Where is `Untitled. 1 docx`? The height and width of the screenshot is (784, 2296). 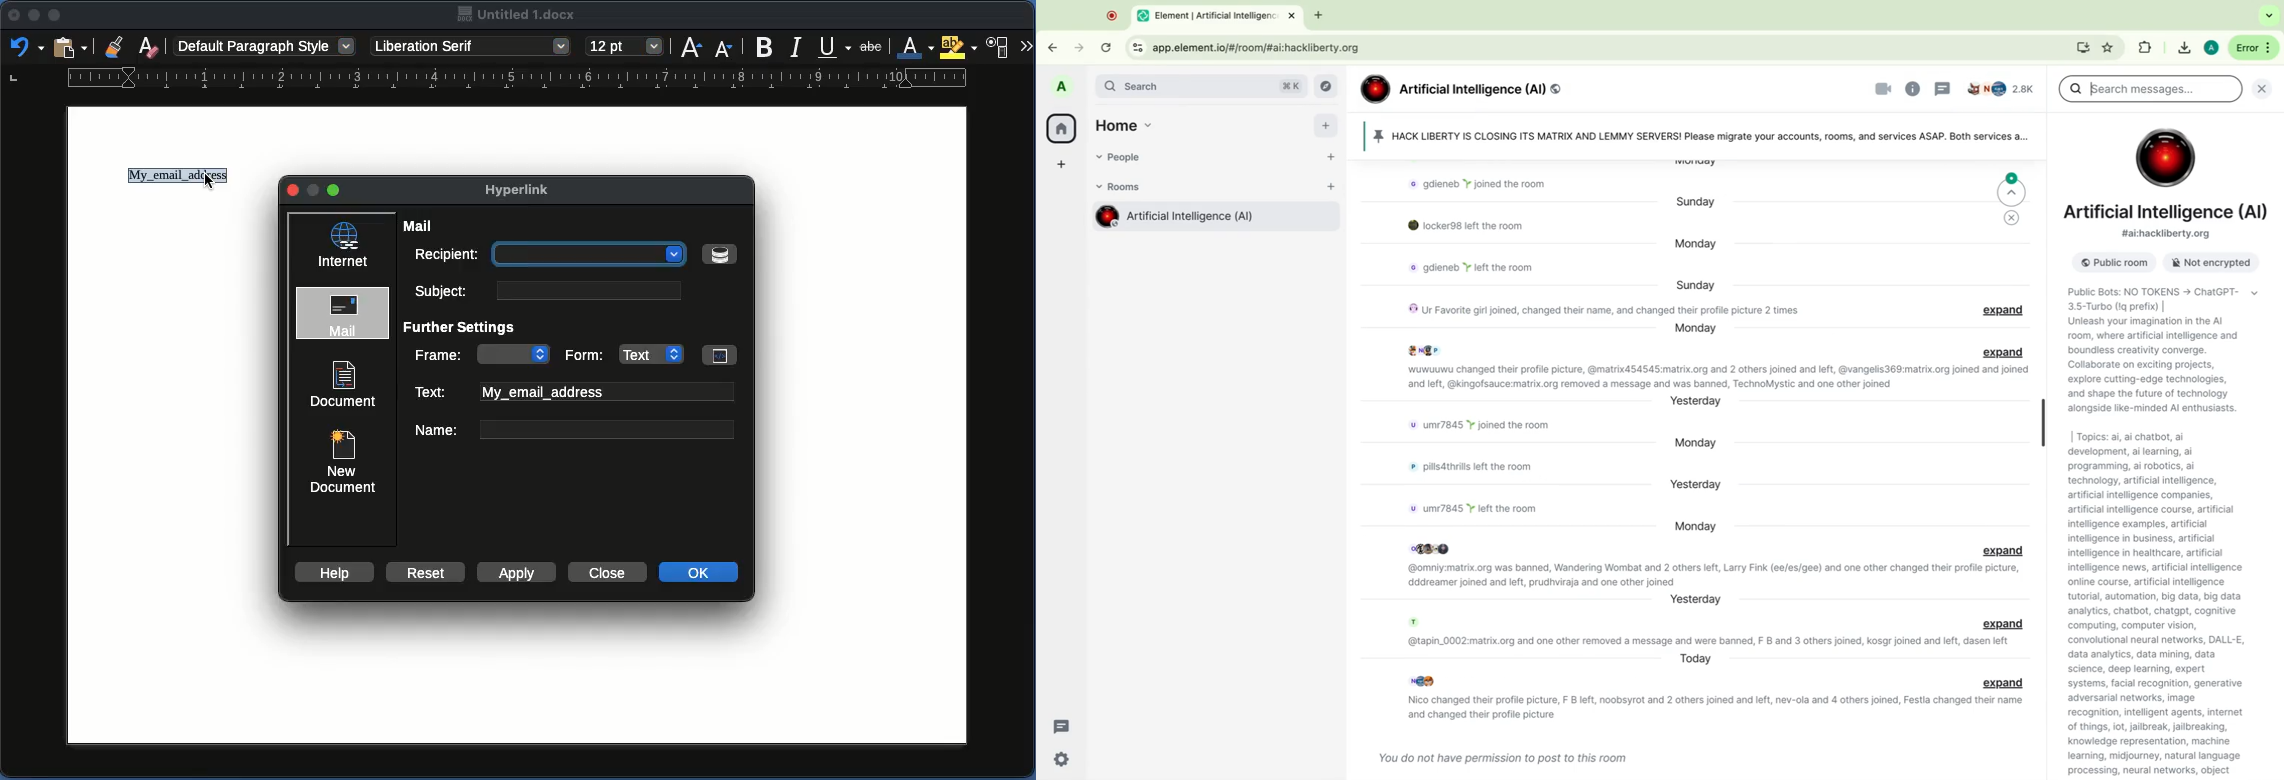 Untitled. 1 docx is located at coordinates (518, 15).